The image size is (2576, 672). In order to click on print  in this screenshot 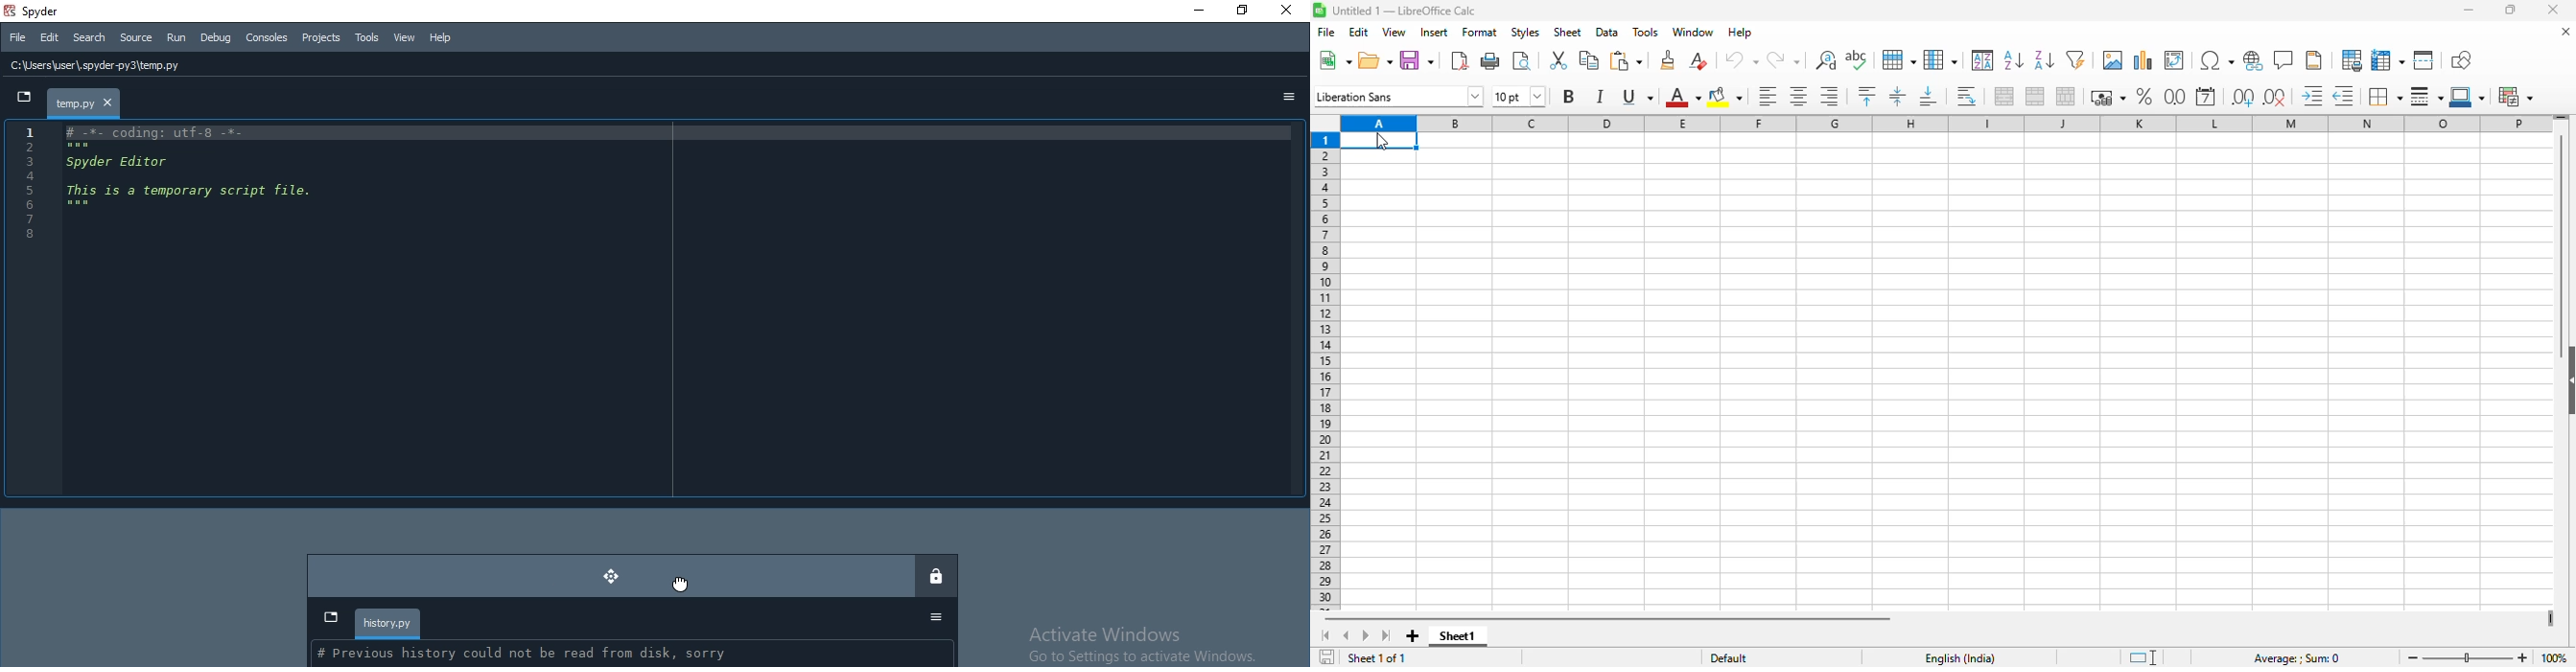, I will do `click(1492, 61)`.